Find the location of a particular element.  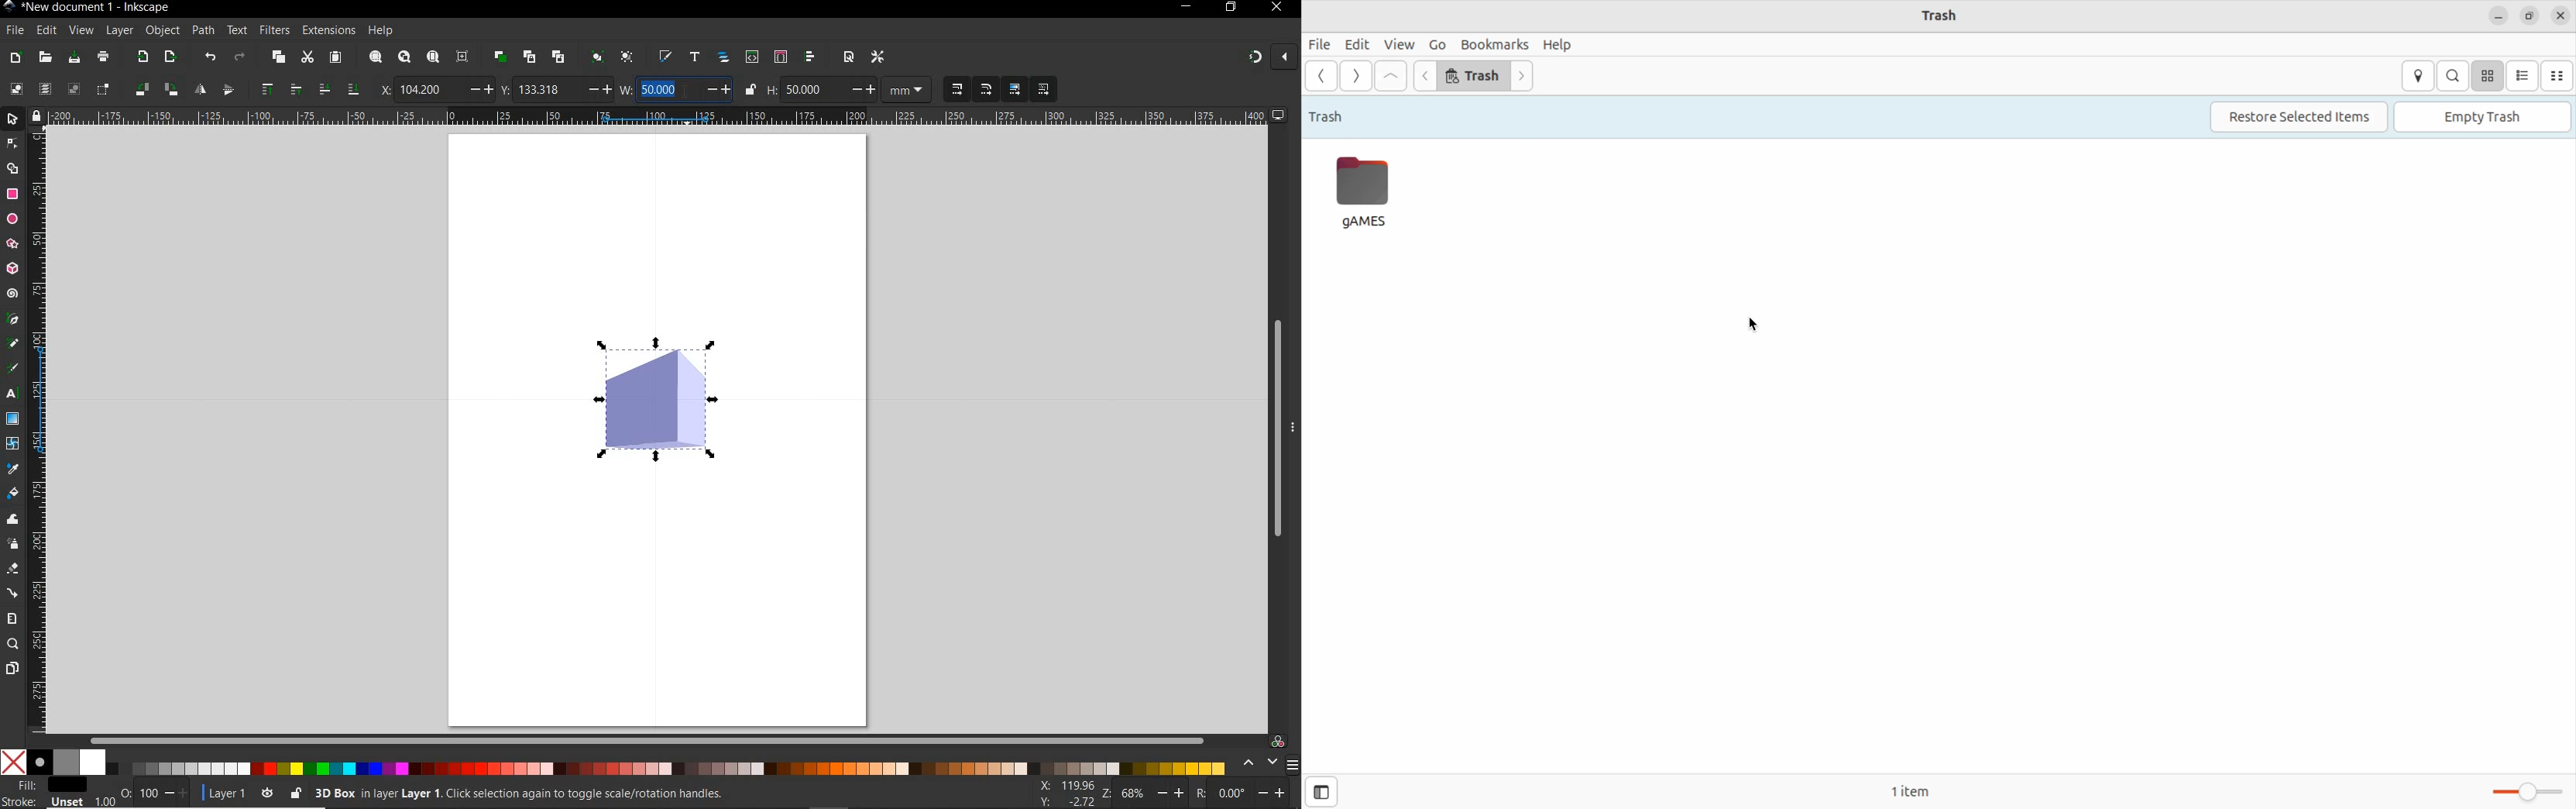

cursor coordinates is located at coordinates (1067, 793).